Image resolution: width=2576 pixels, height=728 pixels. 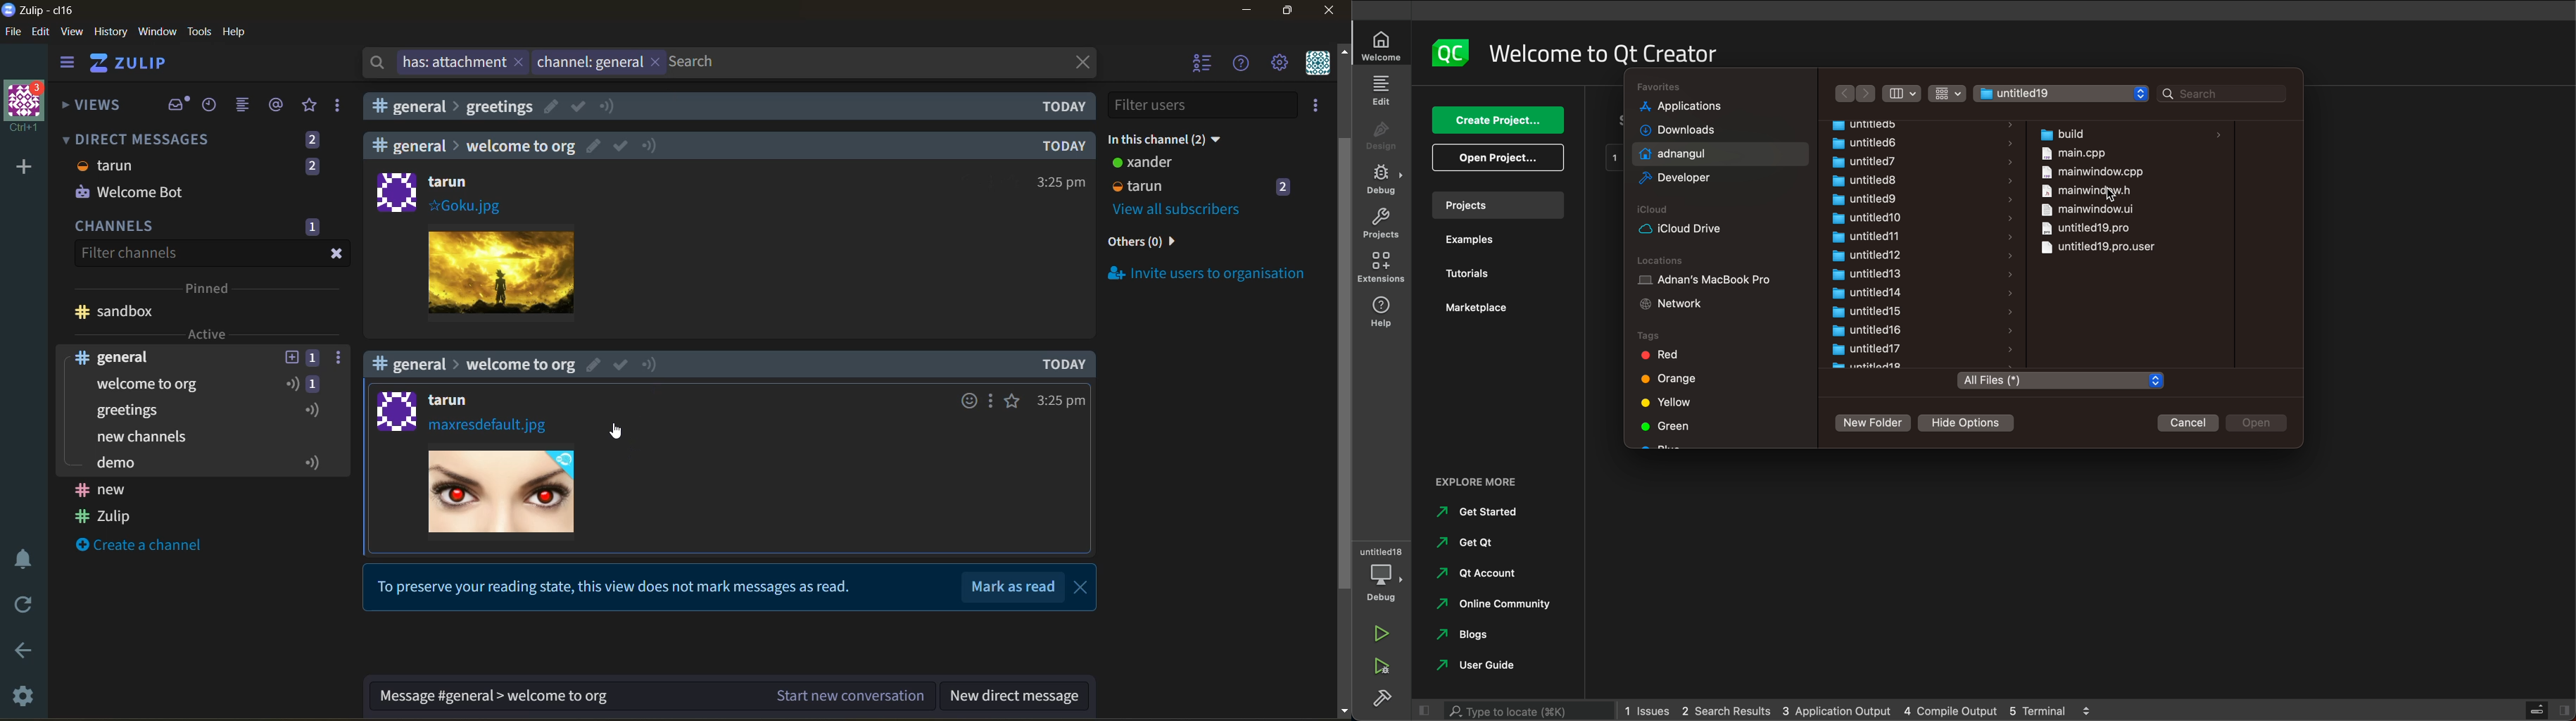 I want to click on tarun, so click(x=106, y=165).